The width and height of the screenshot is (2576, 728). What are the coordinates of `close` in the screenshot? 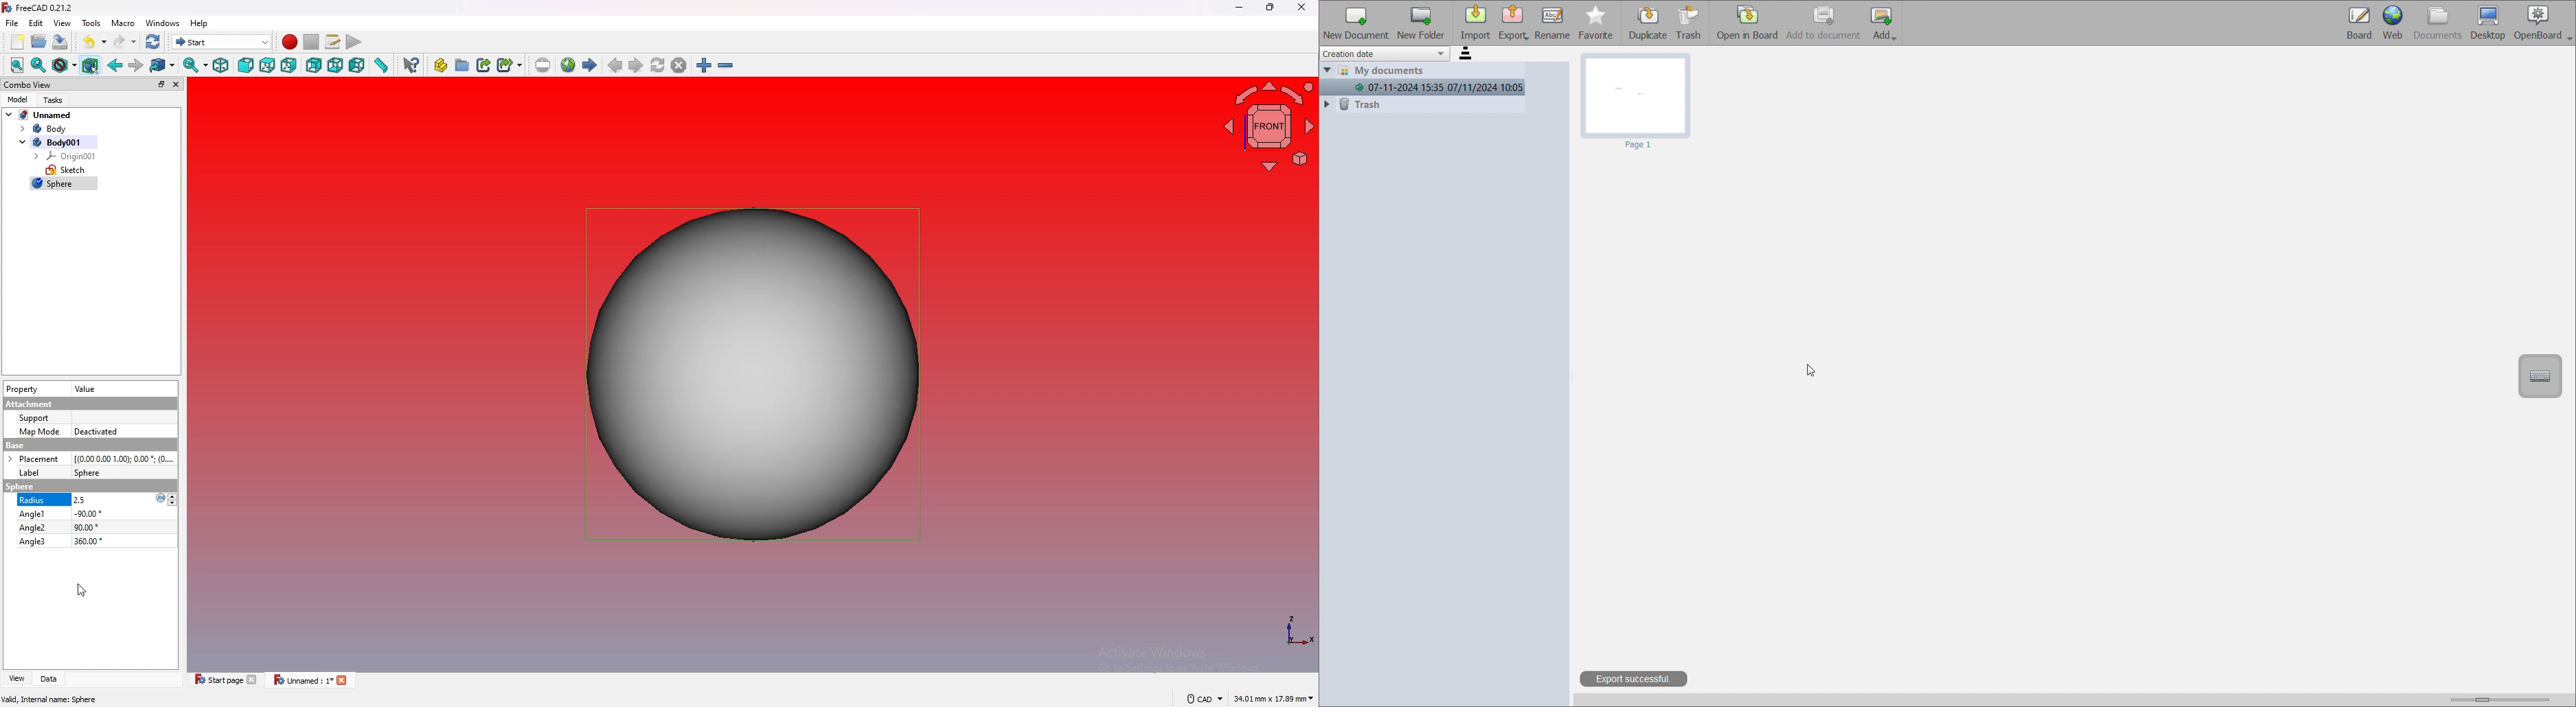 It's located at (176, 84).